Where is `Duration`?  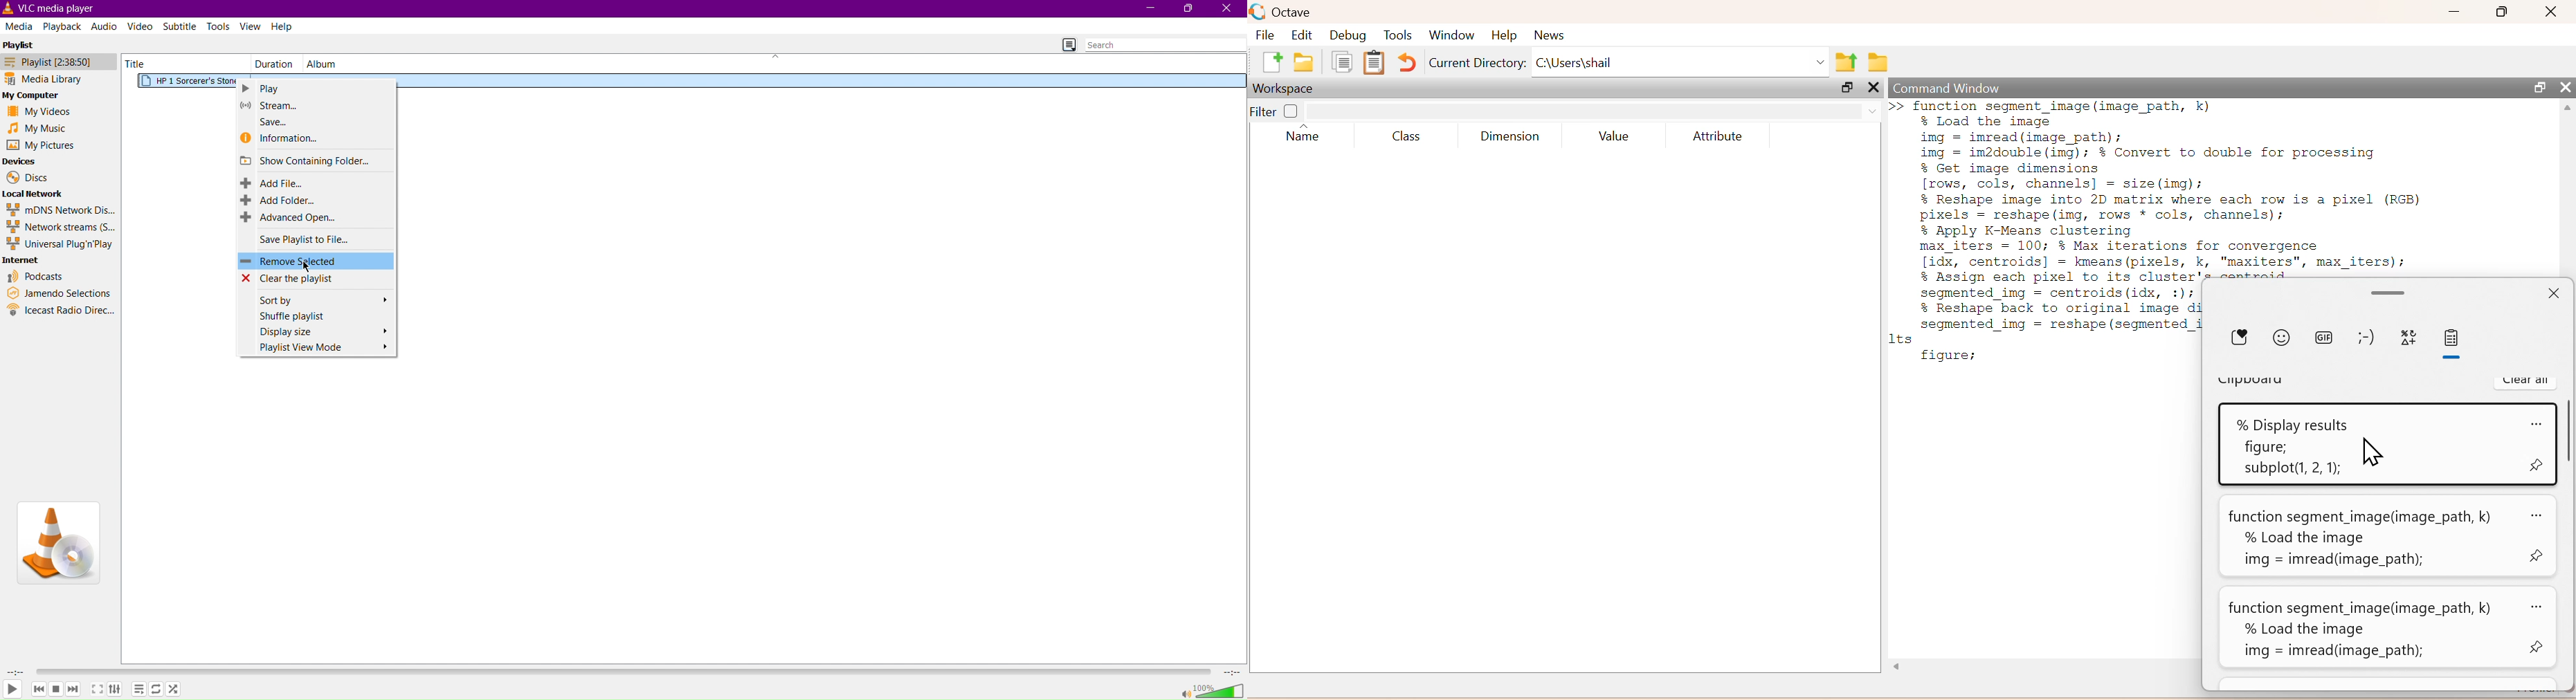 Duration is located at coordinates (272, 64).